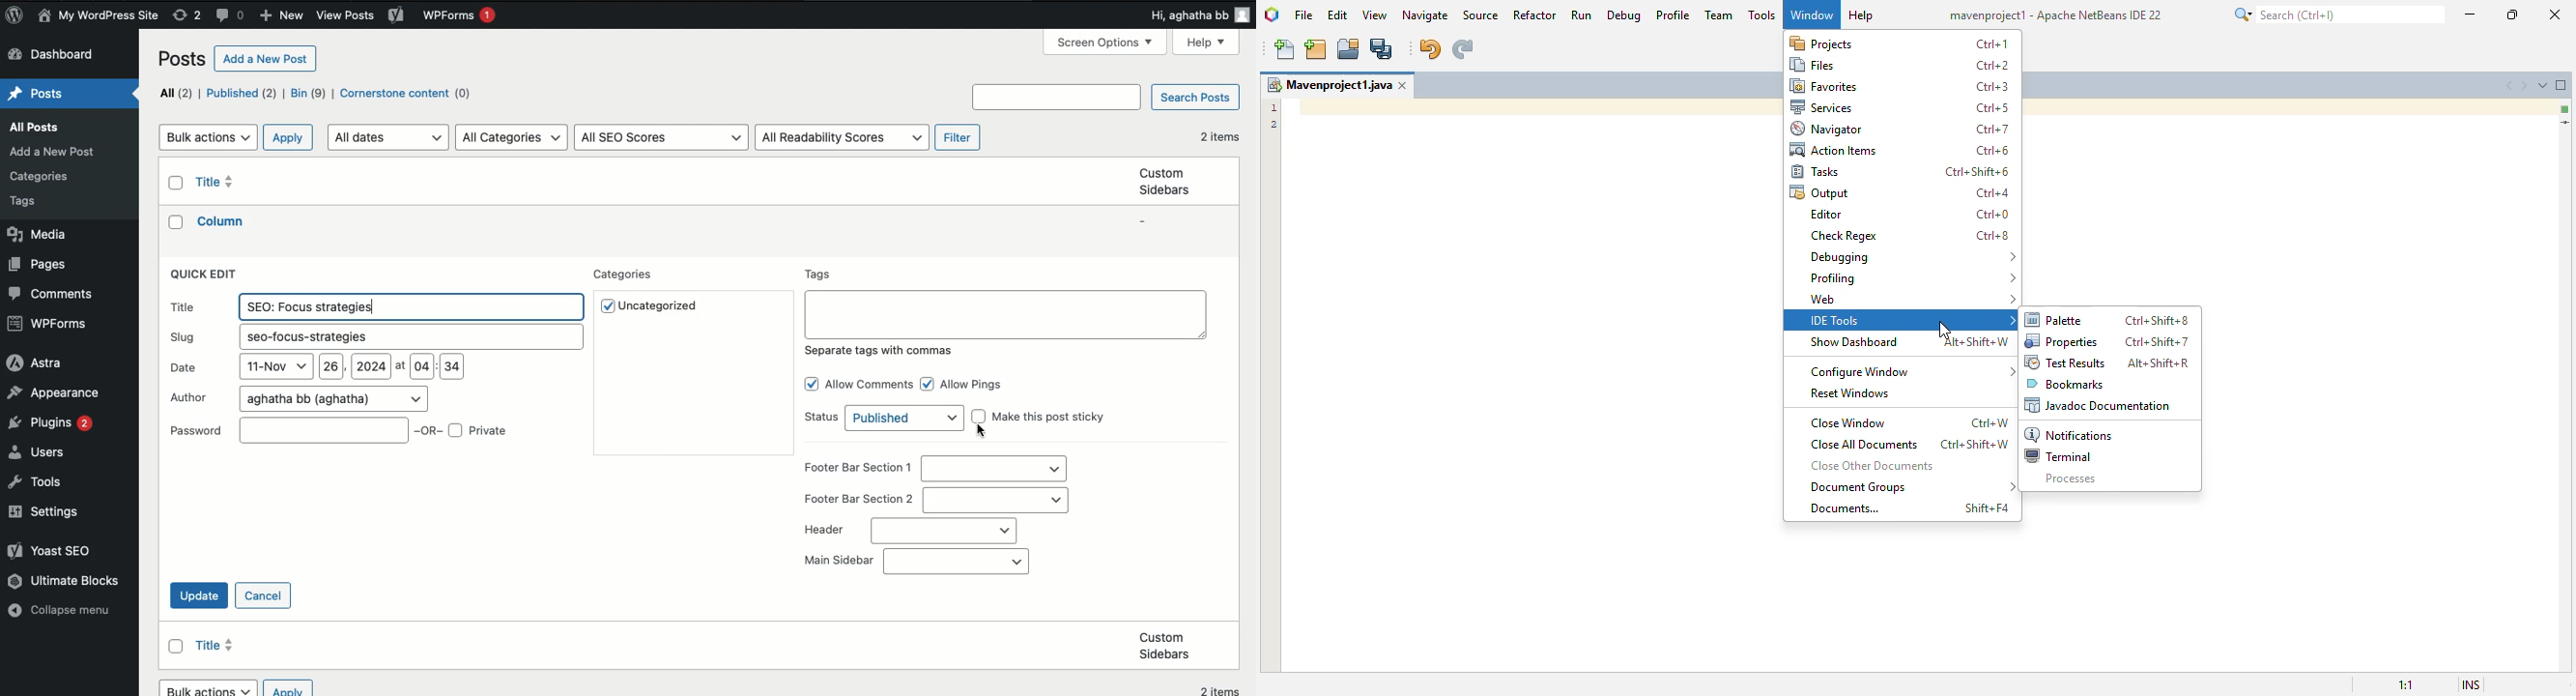  I want to click on View posts, so click(346, 16).